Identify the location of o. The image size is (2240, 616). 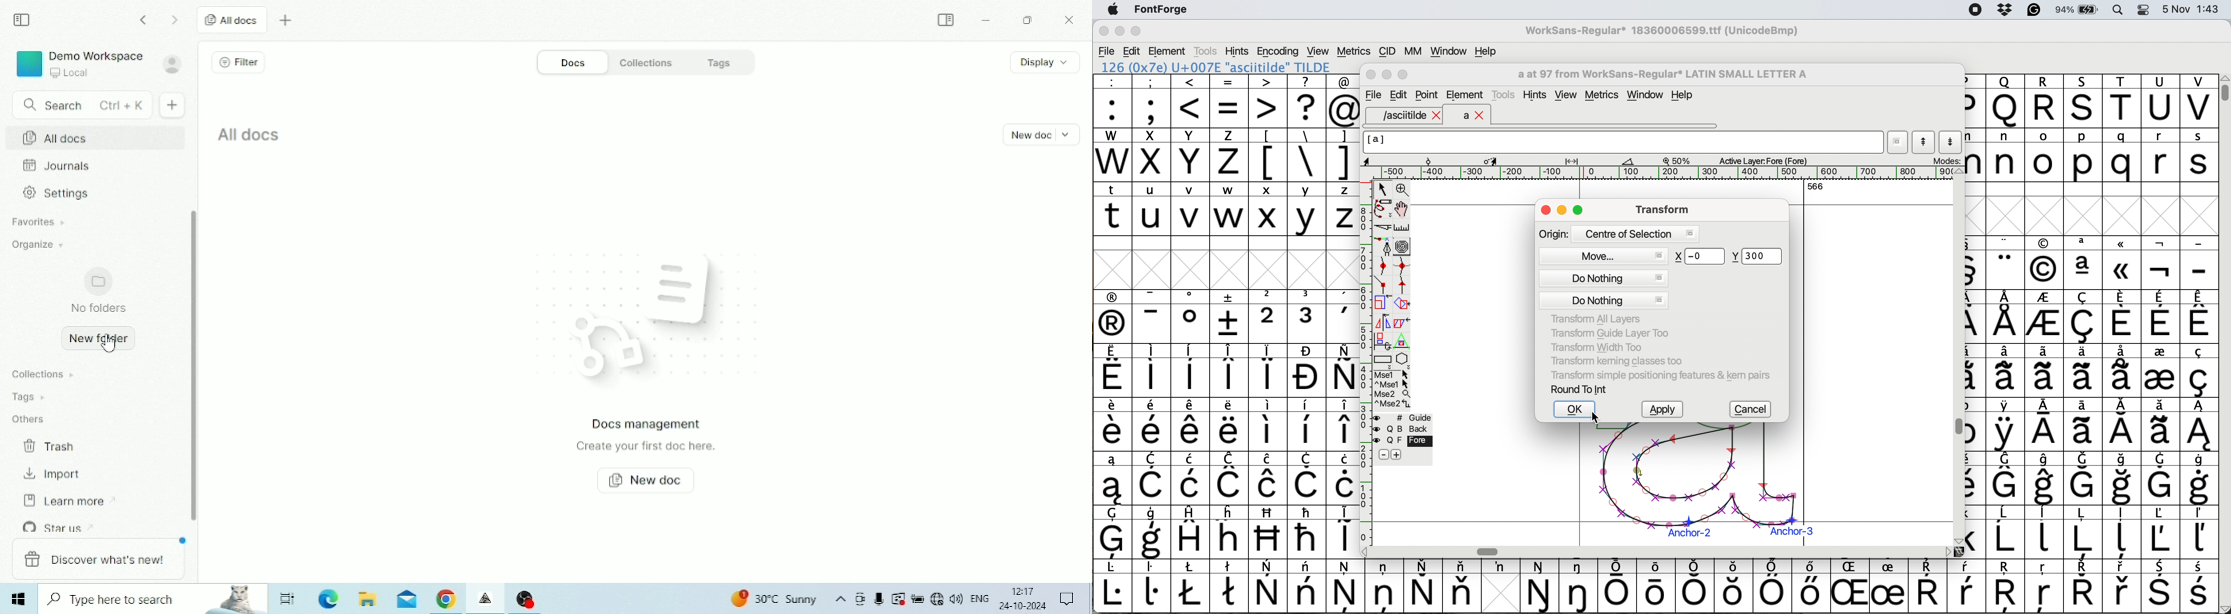
(2045, 156).